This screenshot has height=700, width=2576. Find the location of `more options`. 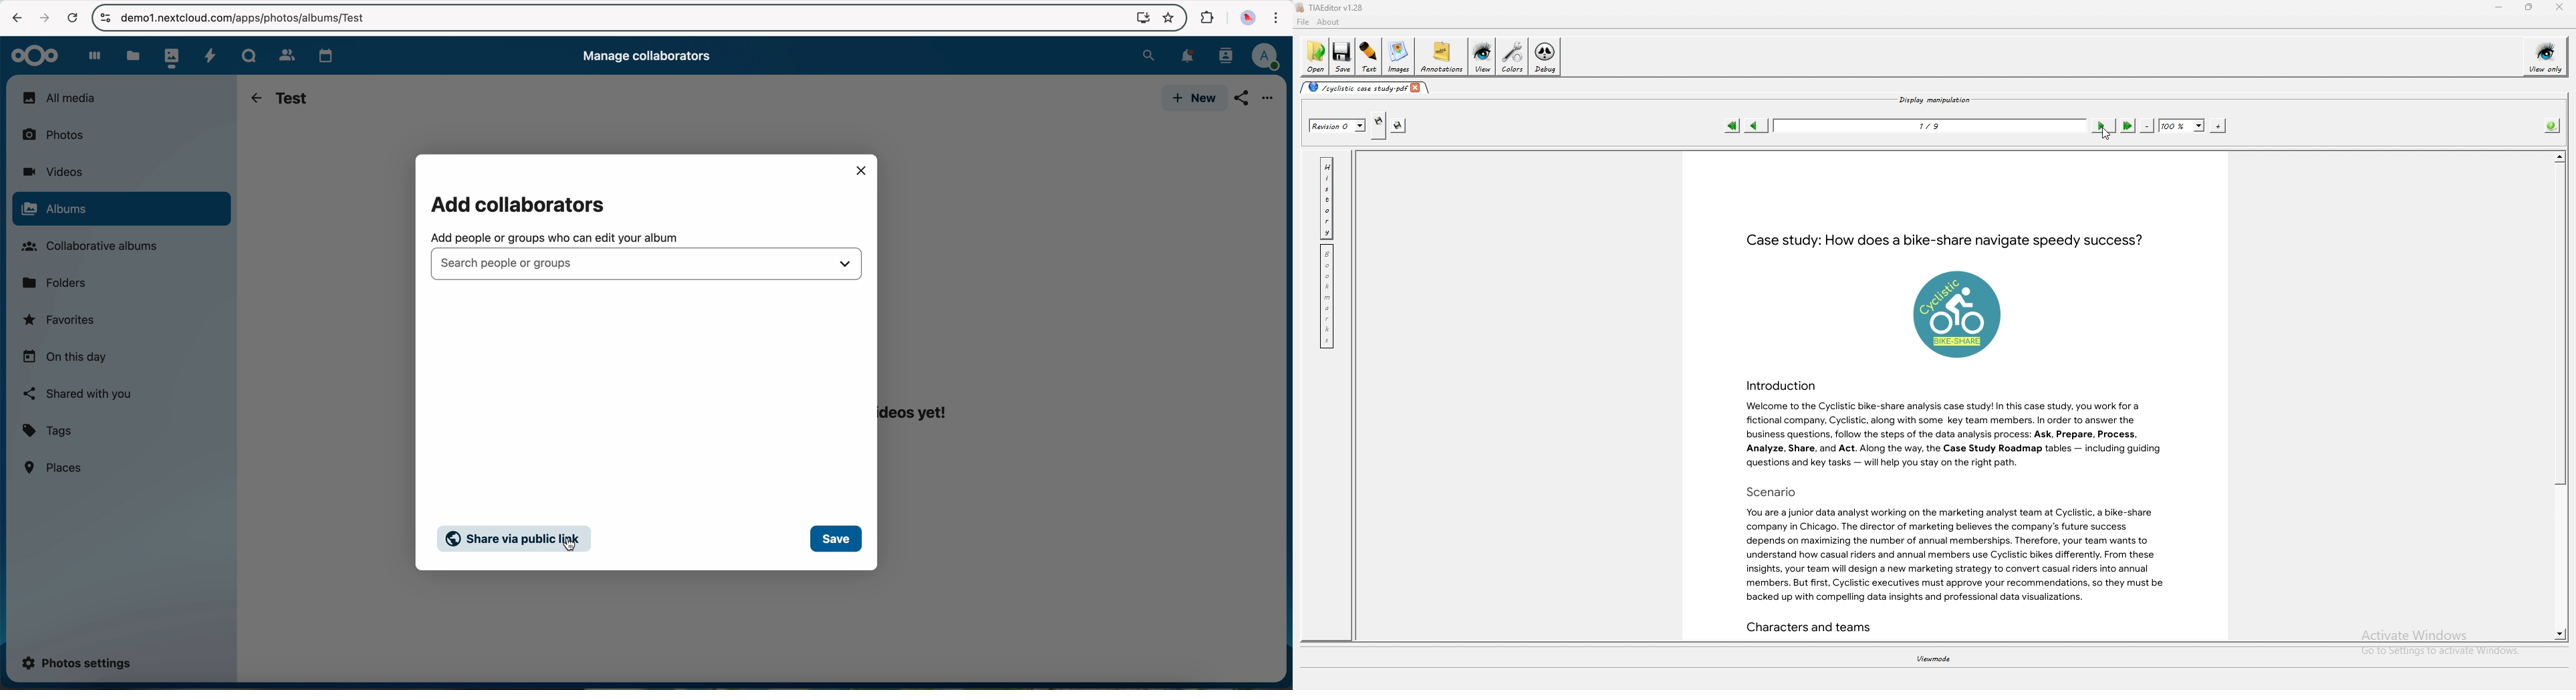

more options is located at coordinates (1270, 100).